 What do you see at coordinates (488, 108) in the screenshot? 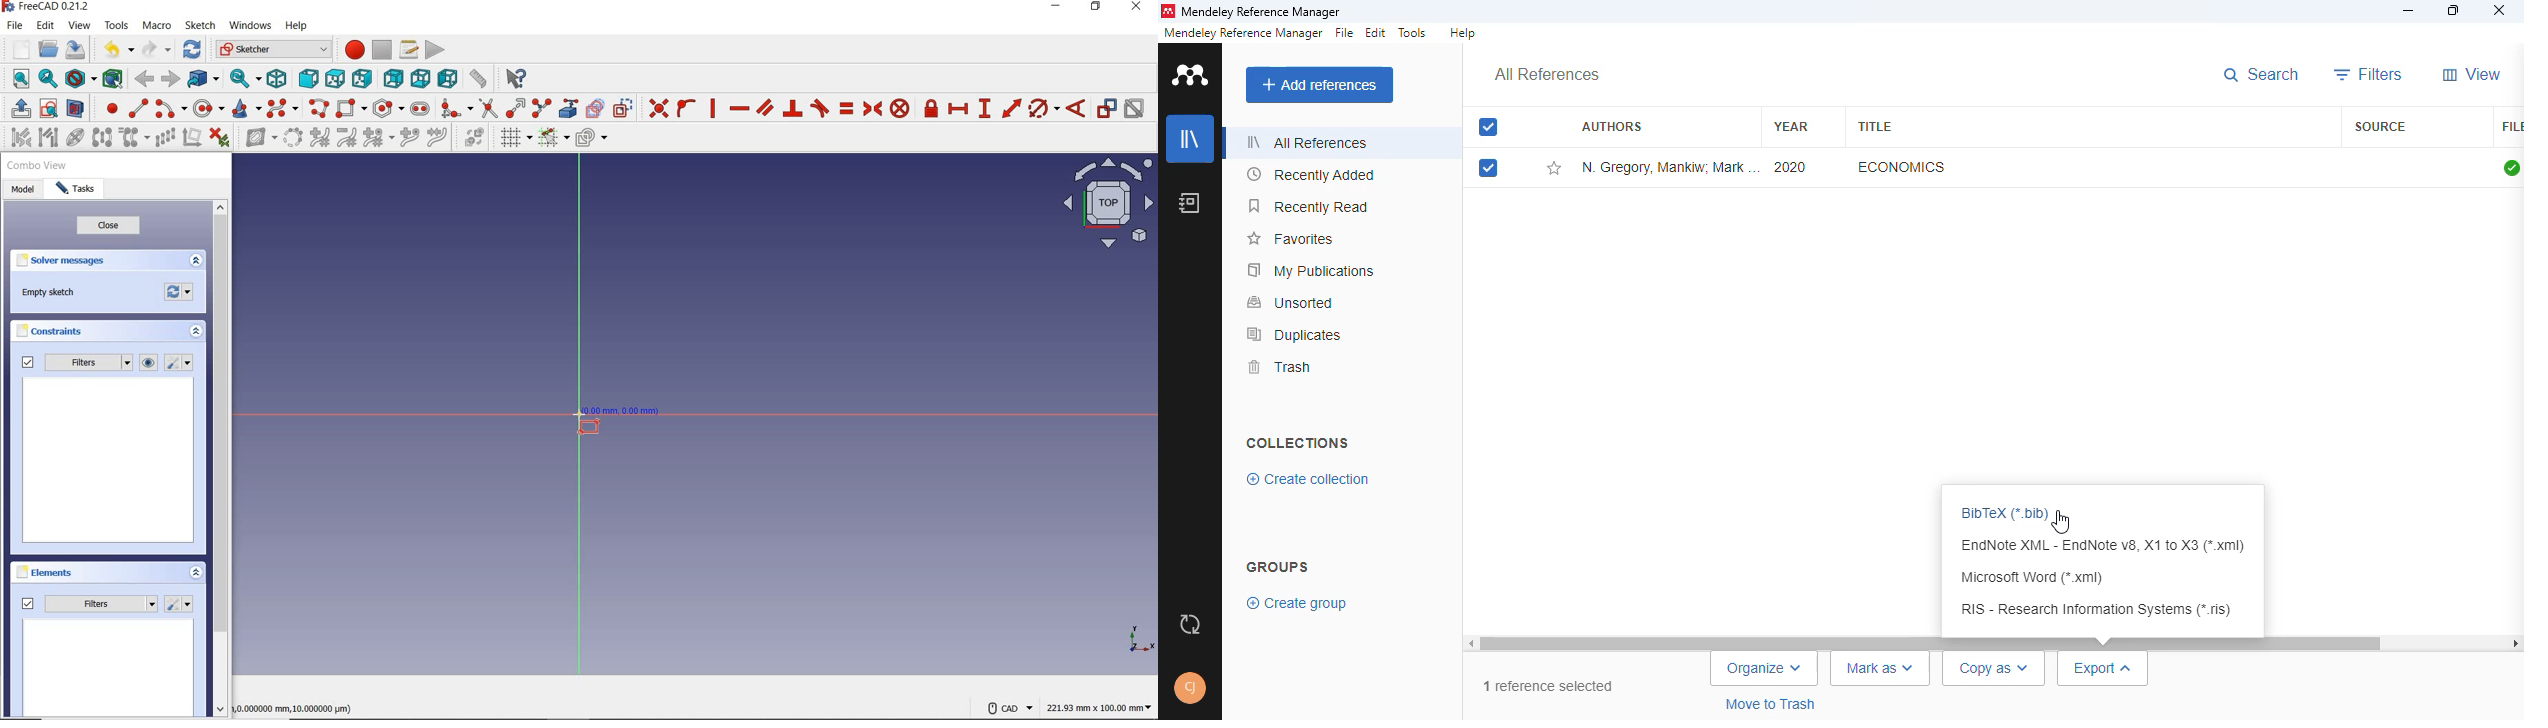
I see `trim edge` at bounding box center [488, 108].